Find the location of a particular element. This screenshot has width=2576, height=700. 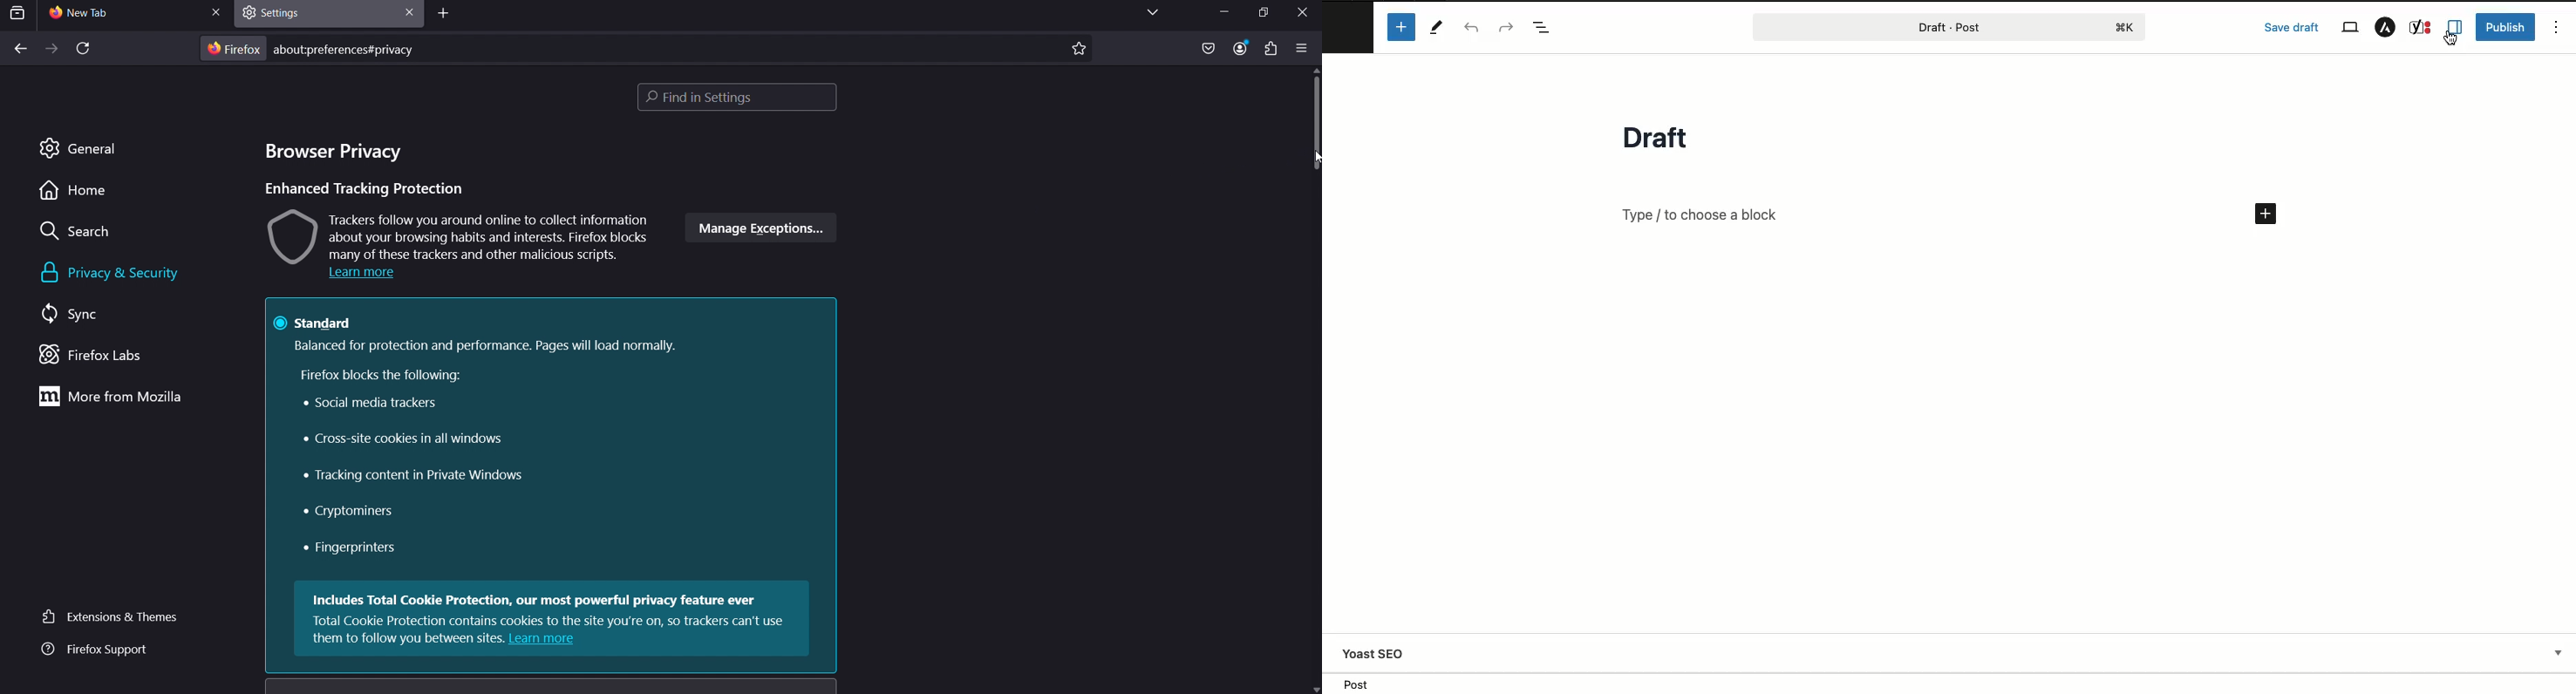

back one page is located at coordinates (20, 50).